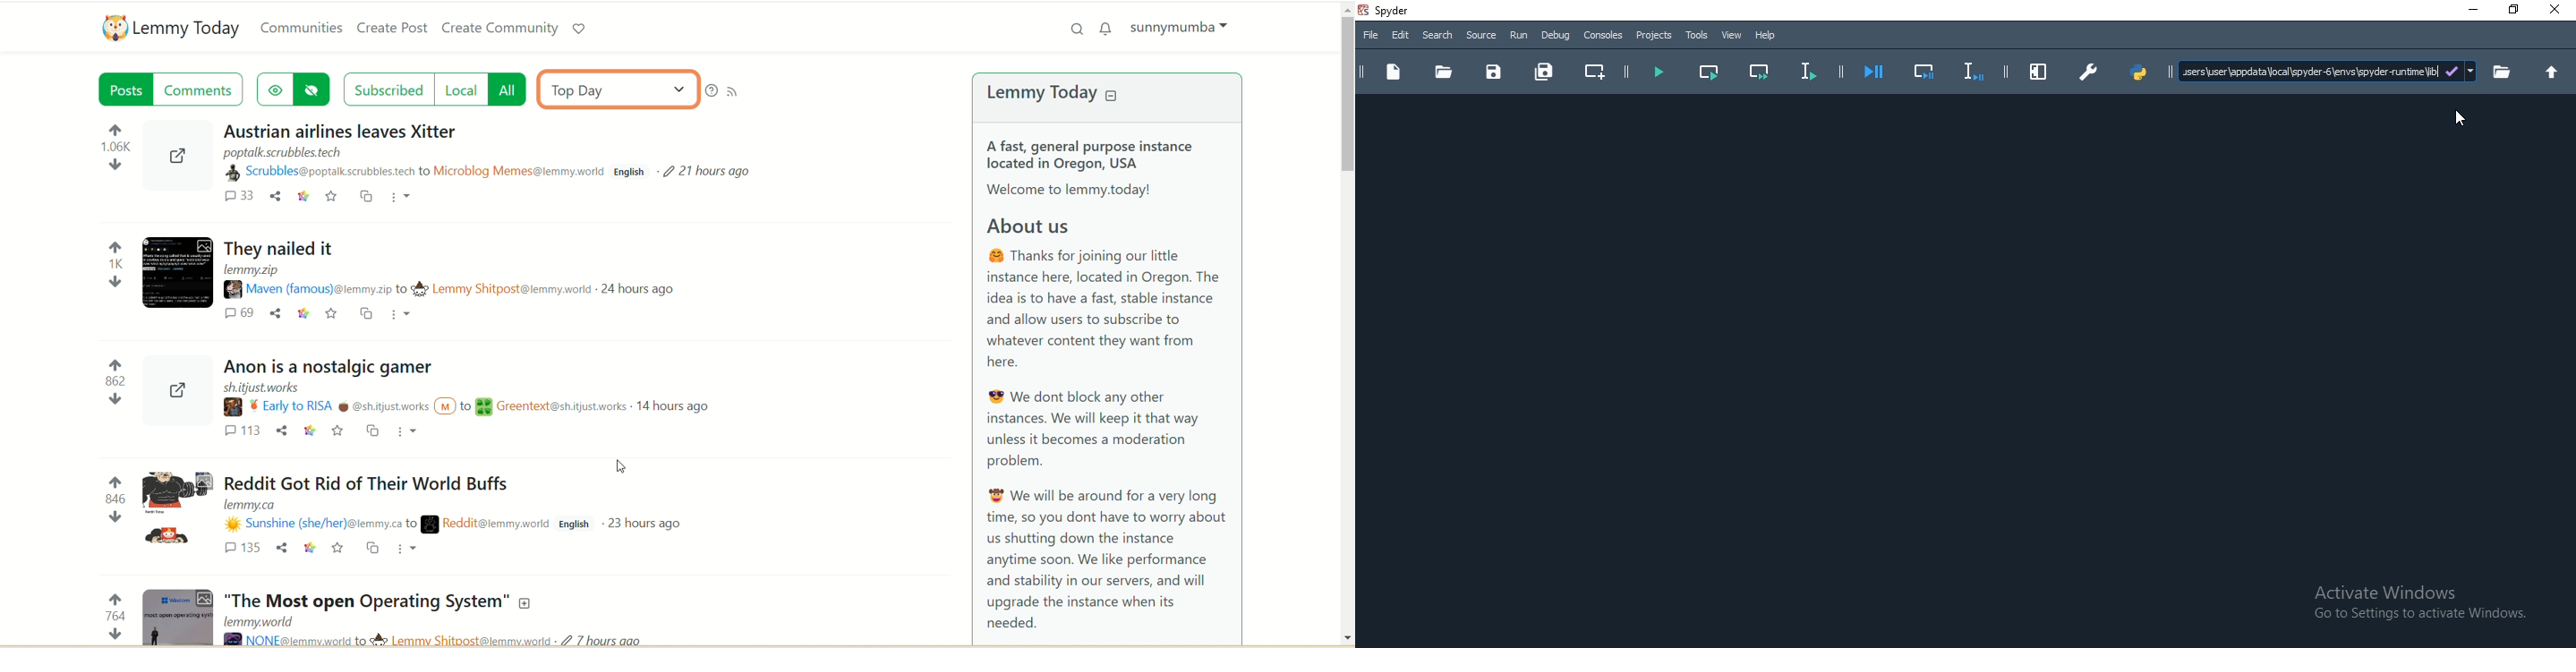 Image resolution: width=2576 pixels, height=672 pixels. Describe the element at coordinates (1761, 72) in the screenshot. I see `run current cell and go to next line` at that location.